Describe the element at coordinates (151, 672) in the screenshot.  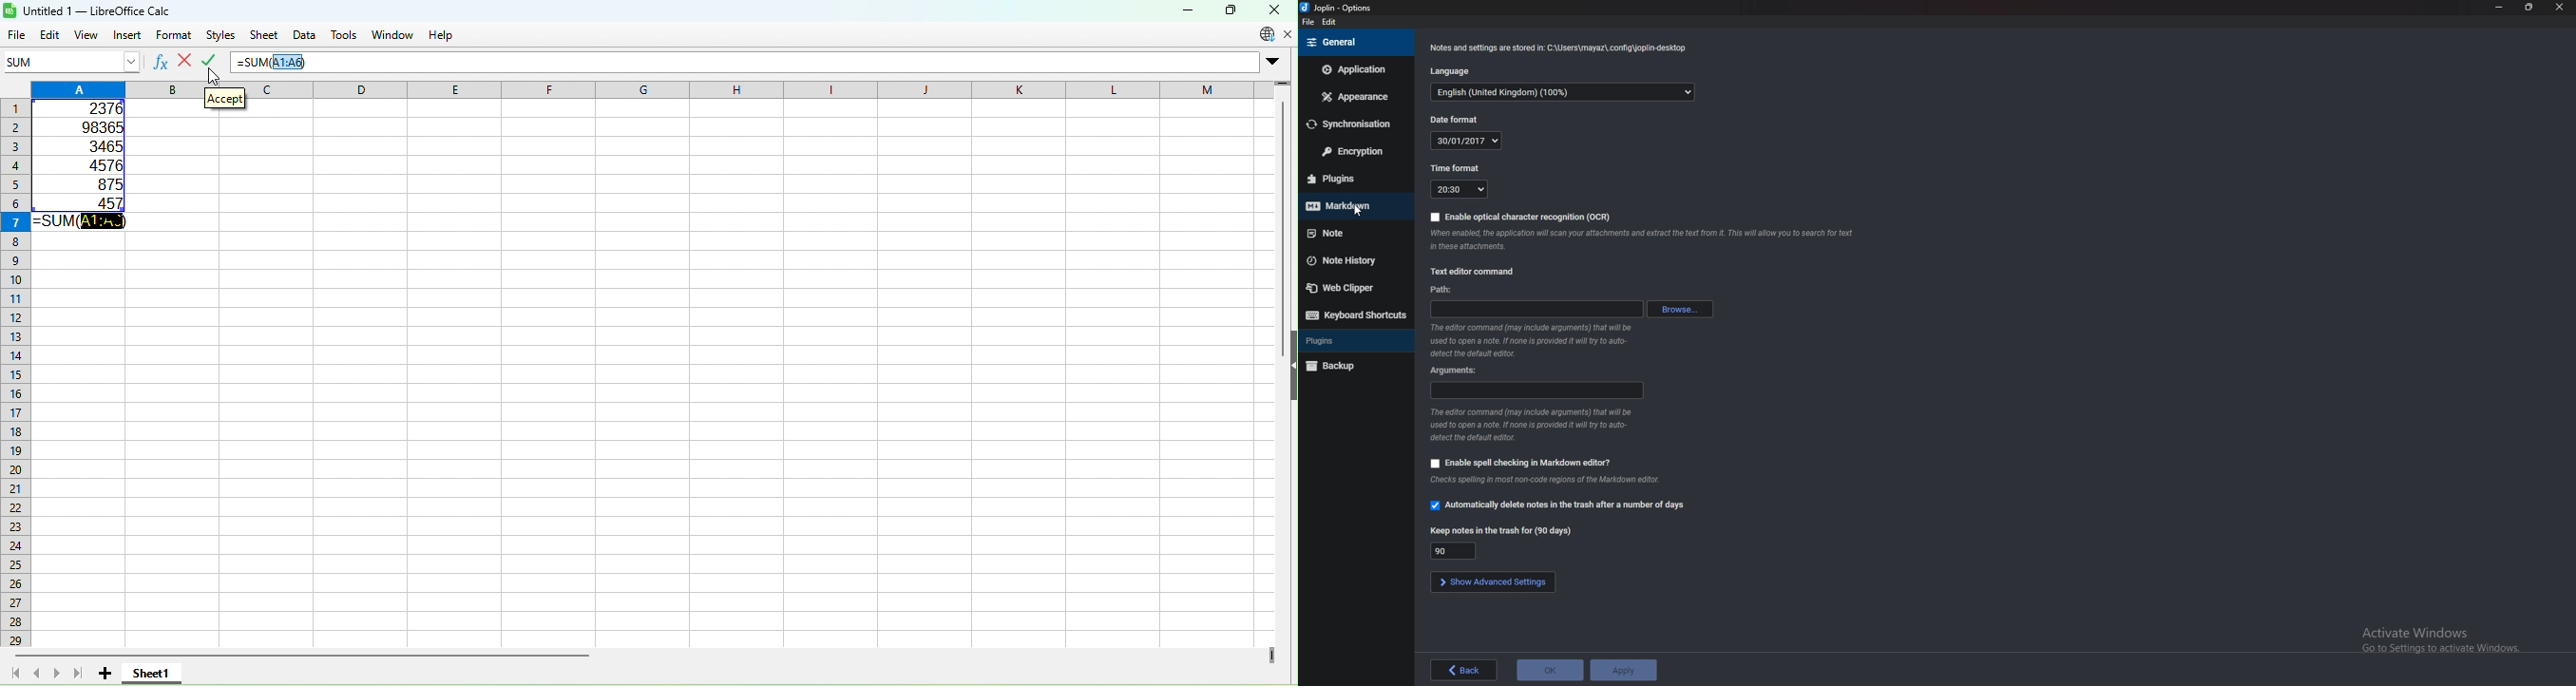
I see `Sheet1` at that location.